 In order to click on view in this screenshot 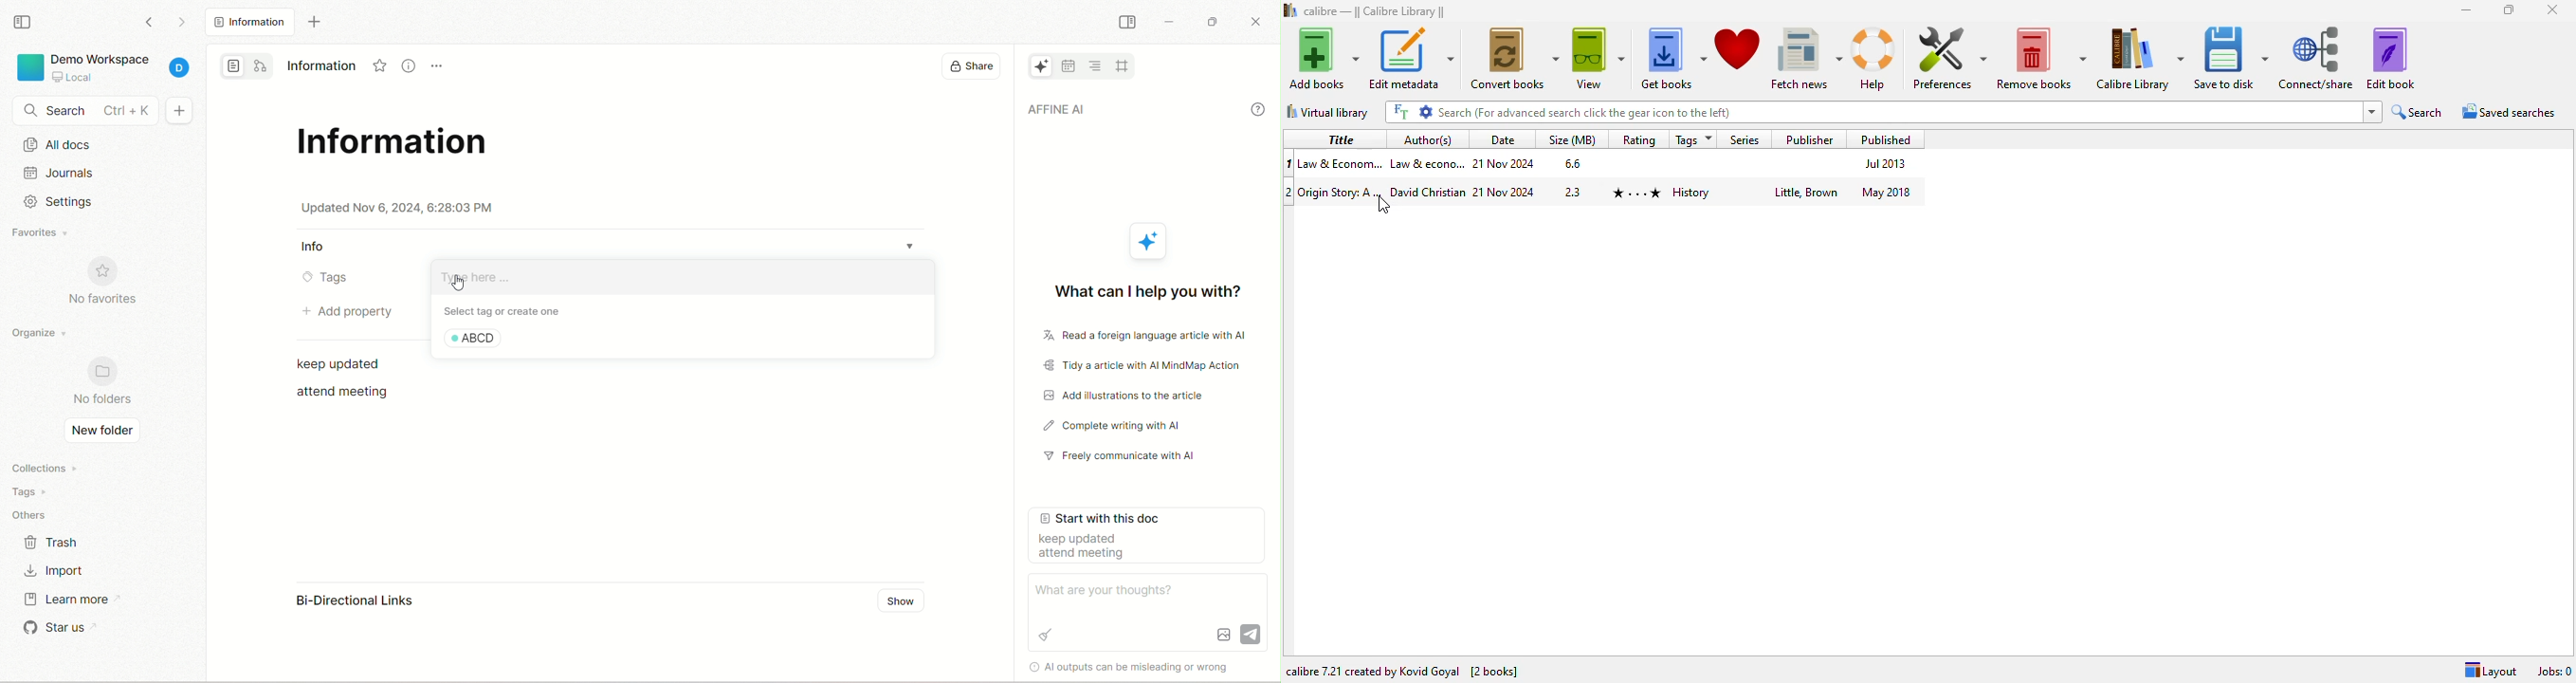, I will do `click(1598, 57)`.